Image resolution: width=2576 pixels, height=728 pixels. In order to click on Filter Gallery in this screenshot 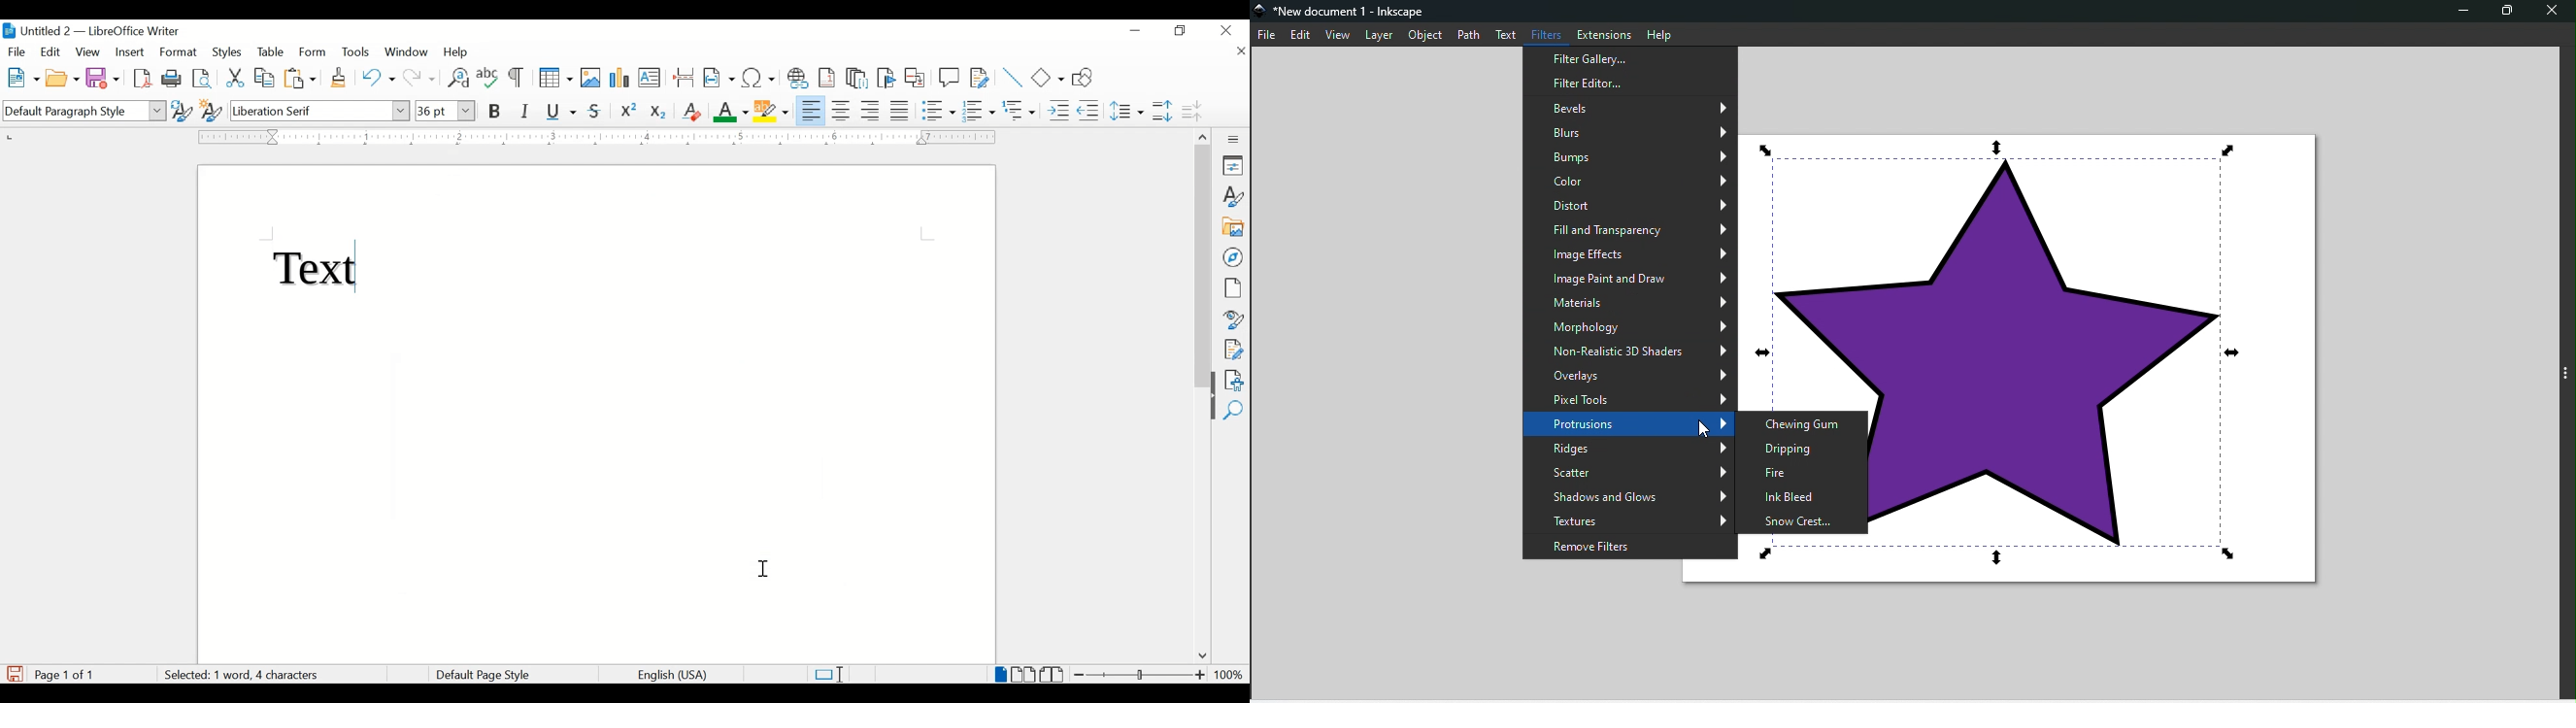, I will do `click(1630, 57)`.